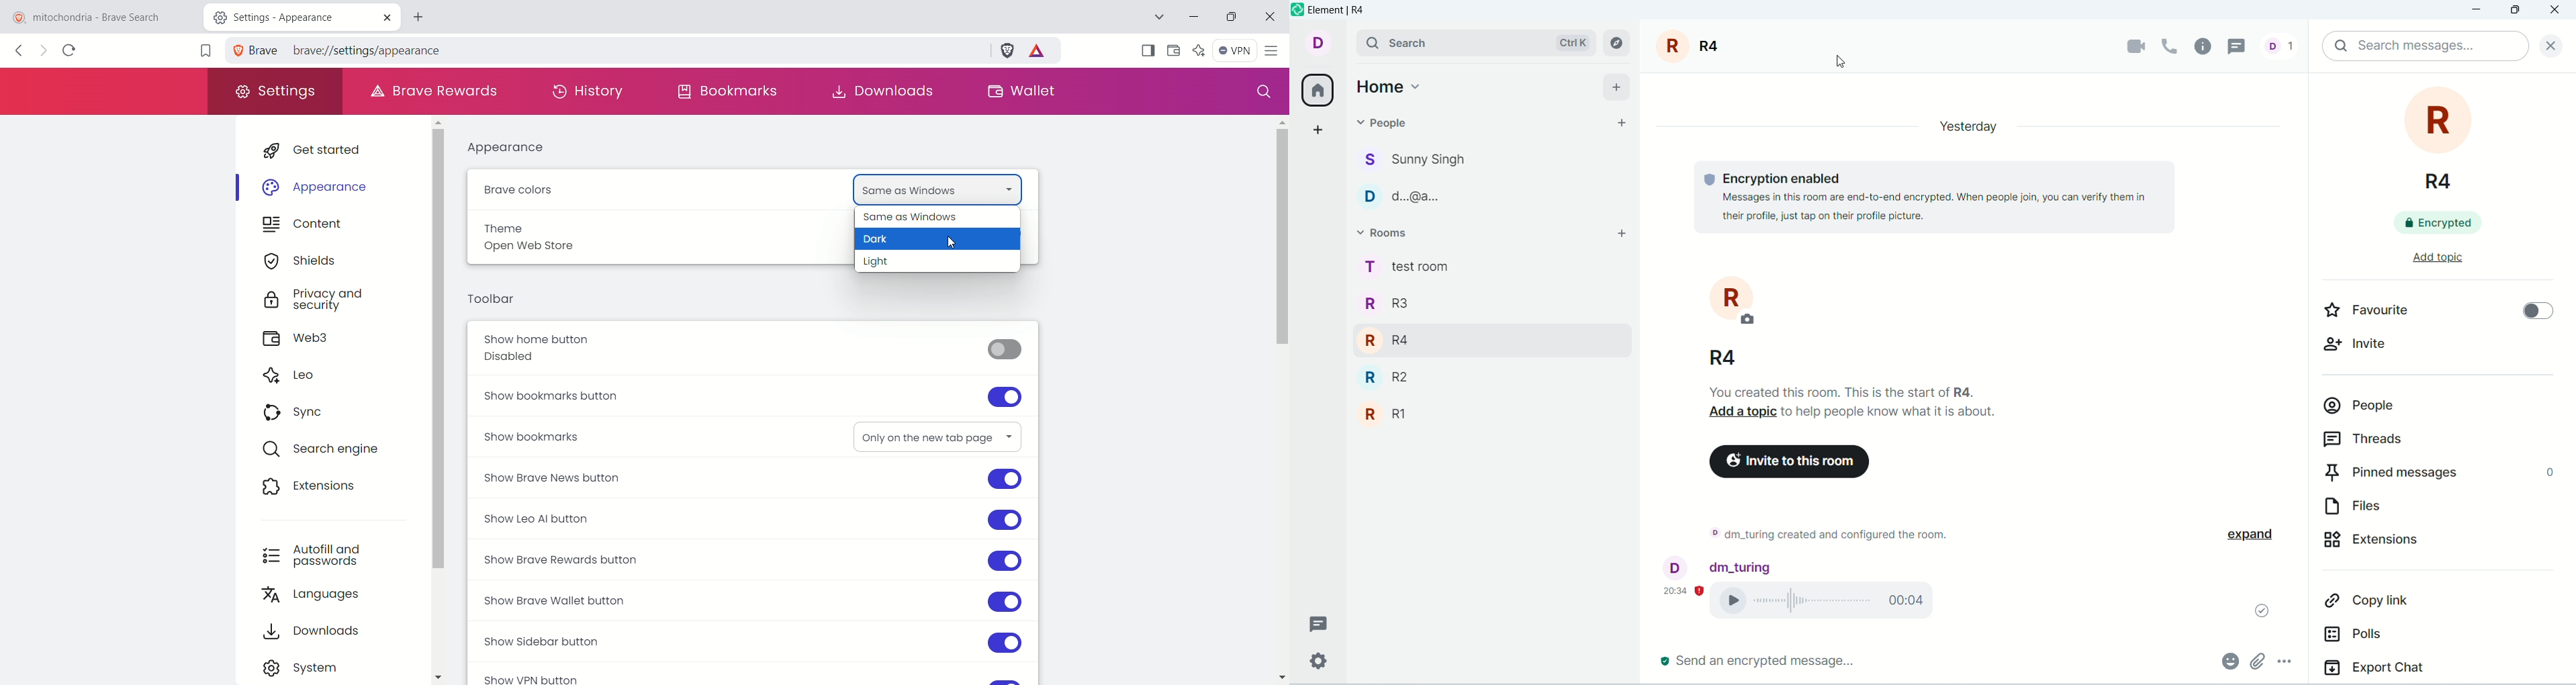 The image size is (2576, 700). What do you see at coordinates (1827, 537) in the screenshot?
I see `text` at bounding box center [1827, 537].